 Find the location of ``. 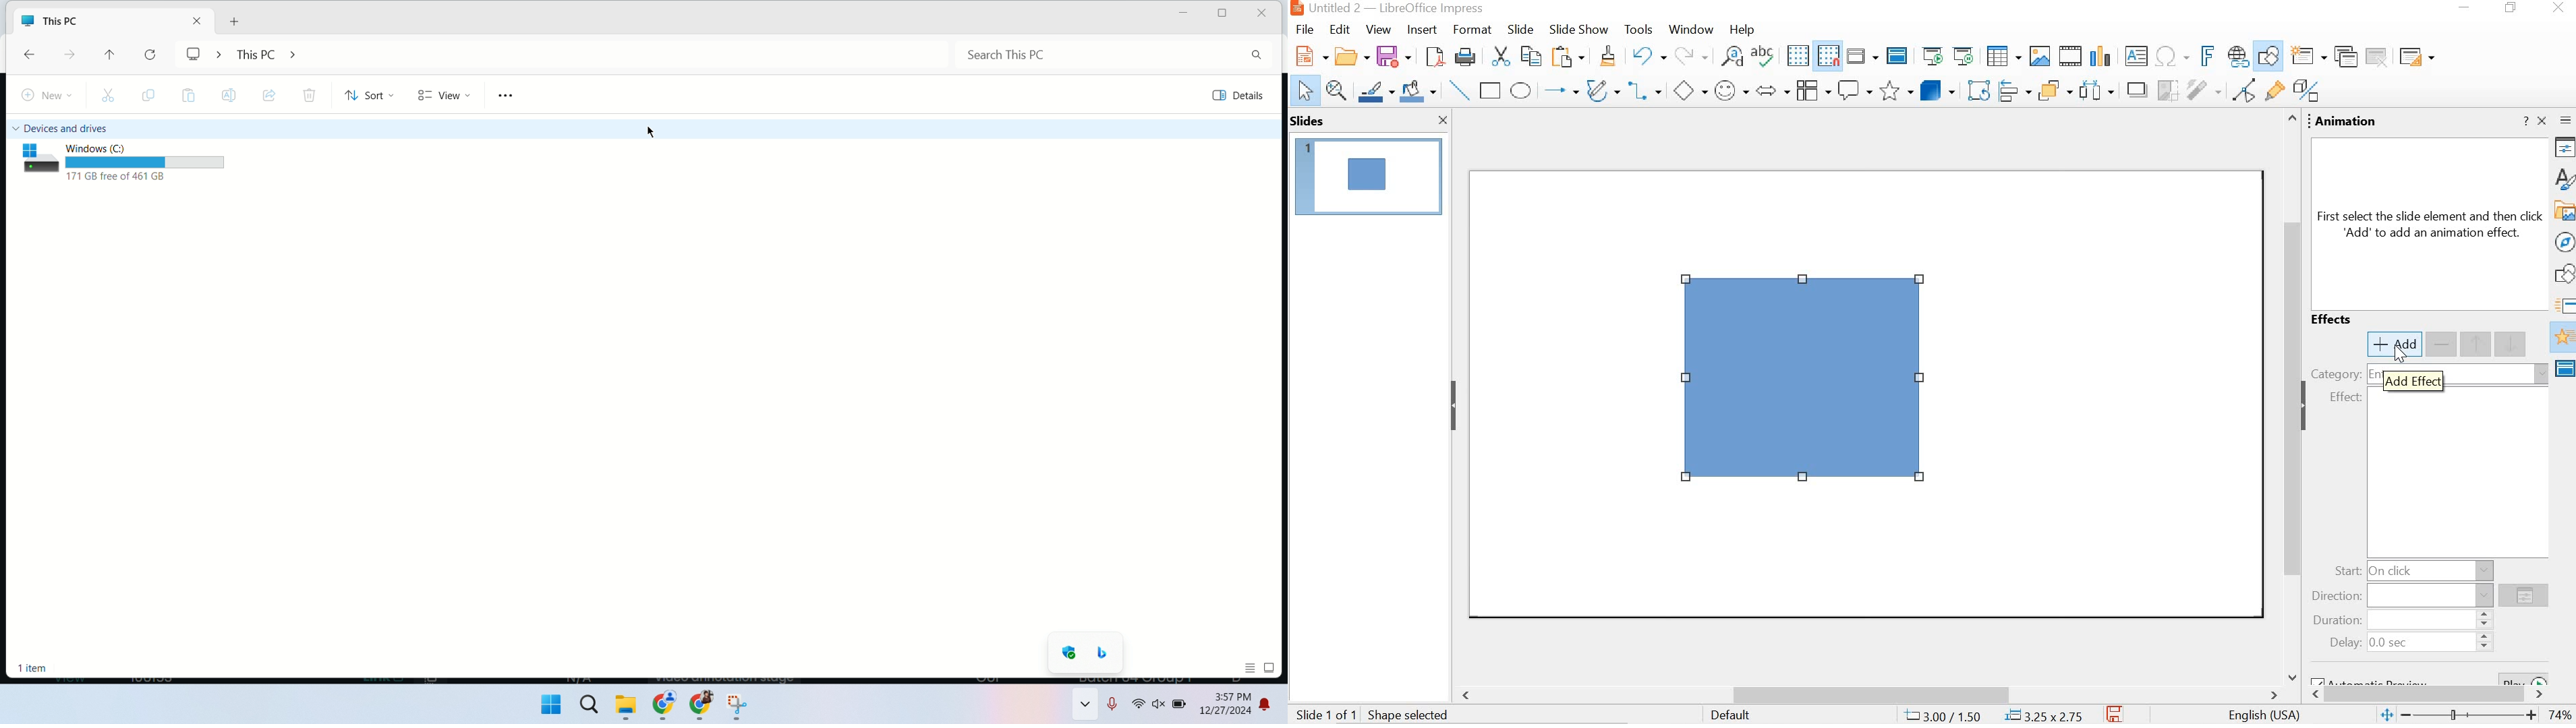

 is located at coordinates (1812, 89).